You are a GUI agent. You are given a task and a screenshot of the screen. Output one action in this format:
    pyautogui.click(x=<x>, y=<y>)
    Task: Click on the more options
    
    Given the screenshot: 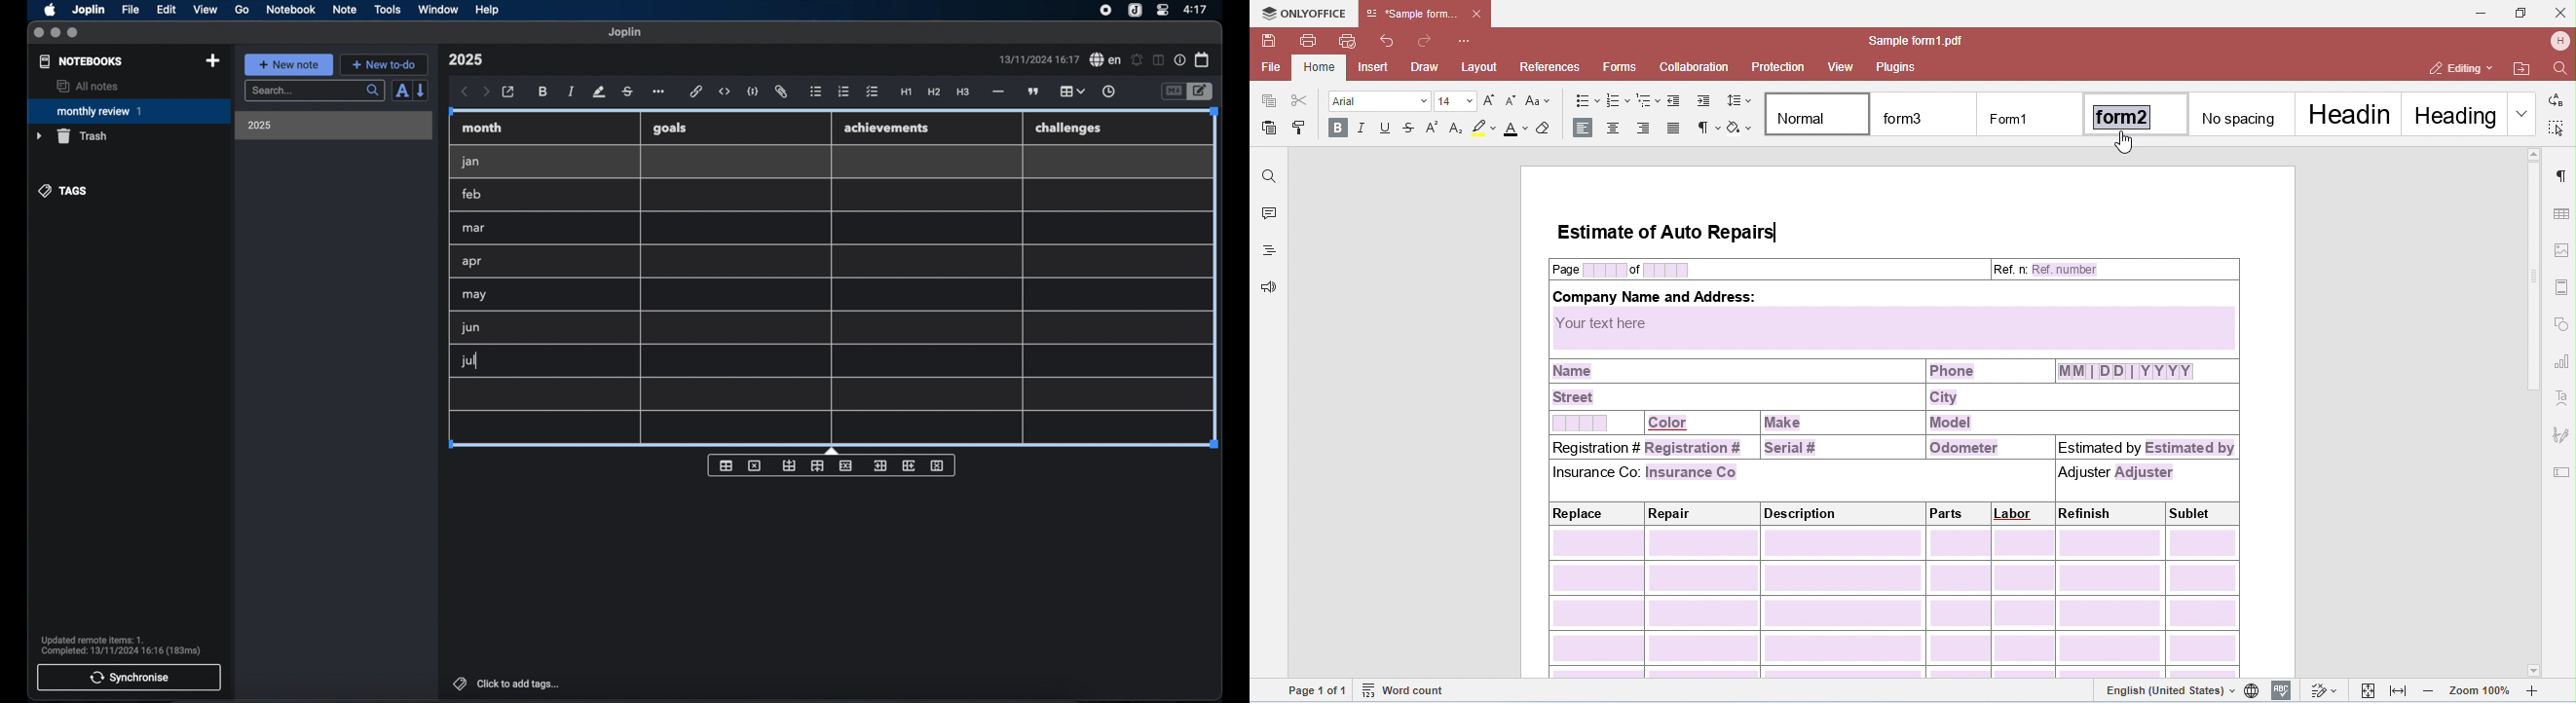 What is the action you would take?
    pyautogui.click(x=660, y=92)
    